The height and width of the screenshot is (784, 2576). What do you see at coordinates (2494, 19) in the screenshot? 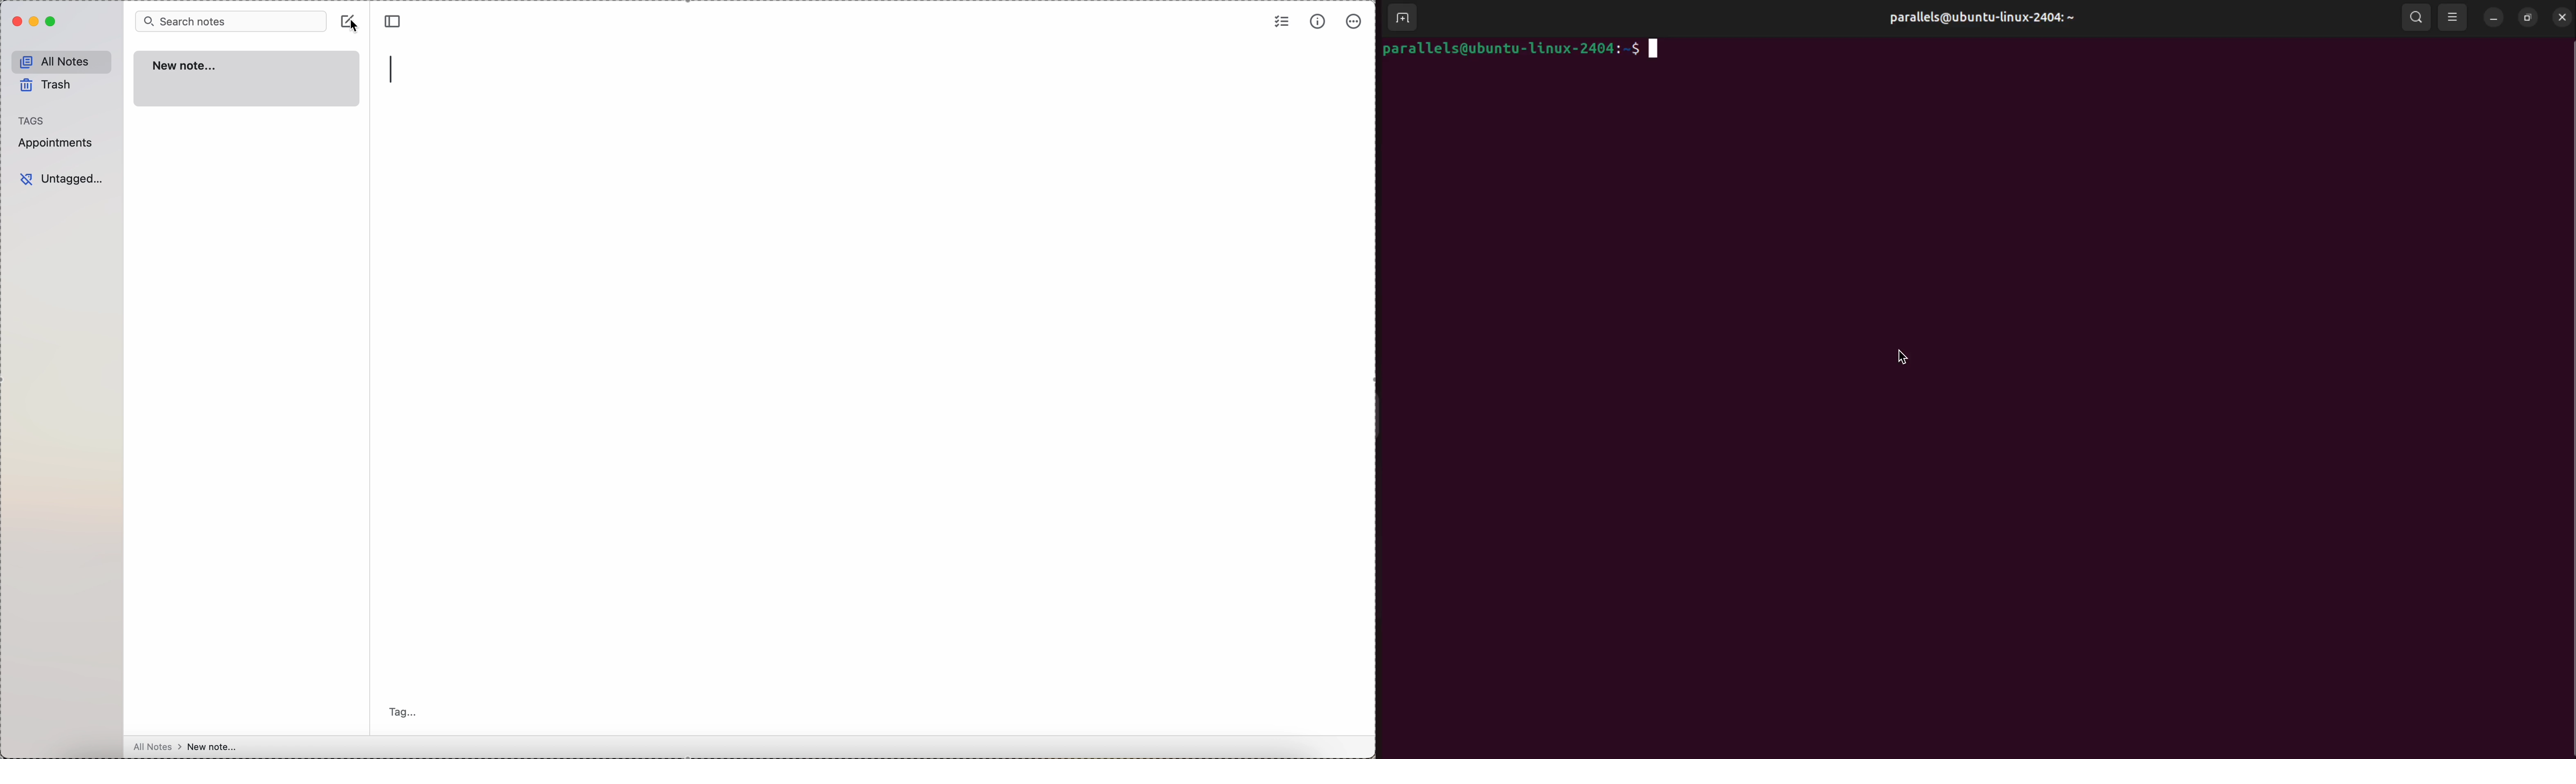
I see `minimize` at bounding box center [2494, 19].